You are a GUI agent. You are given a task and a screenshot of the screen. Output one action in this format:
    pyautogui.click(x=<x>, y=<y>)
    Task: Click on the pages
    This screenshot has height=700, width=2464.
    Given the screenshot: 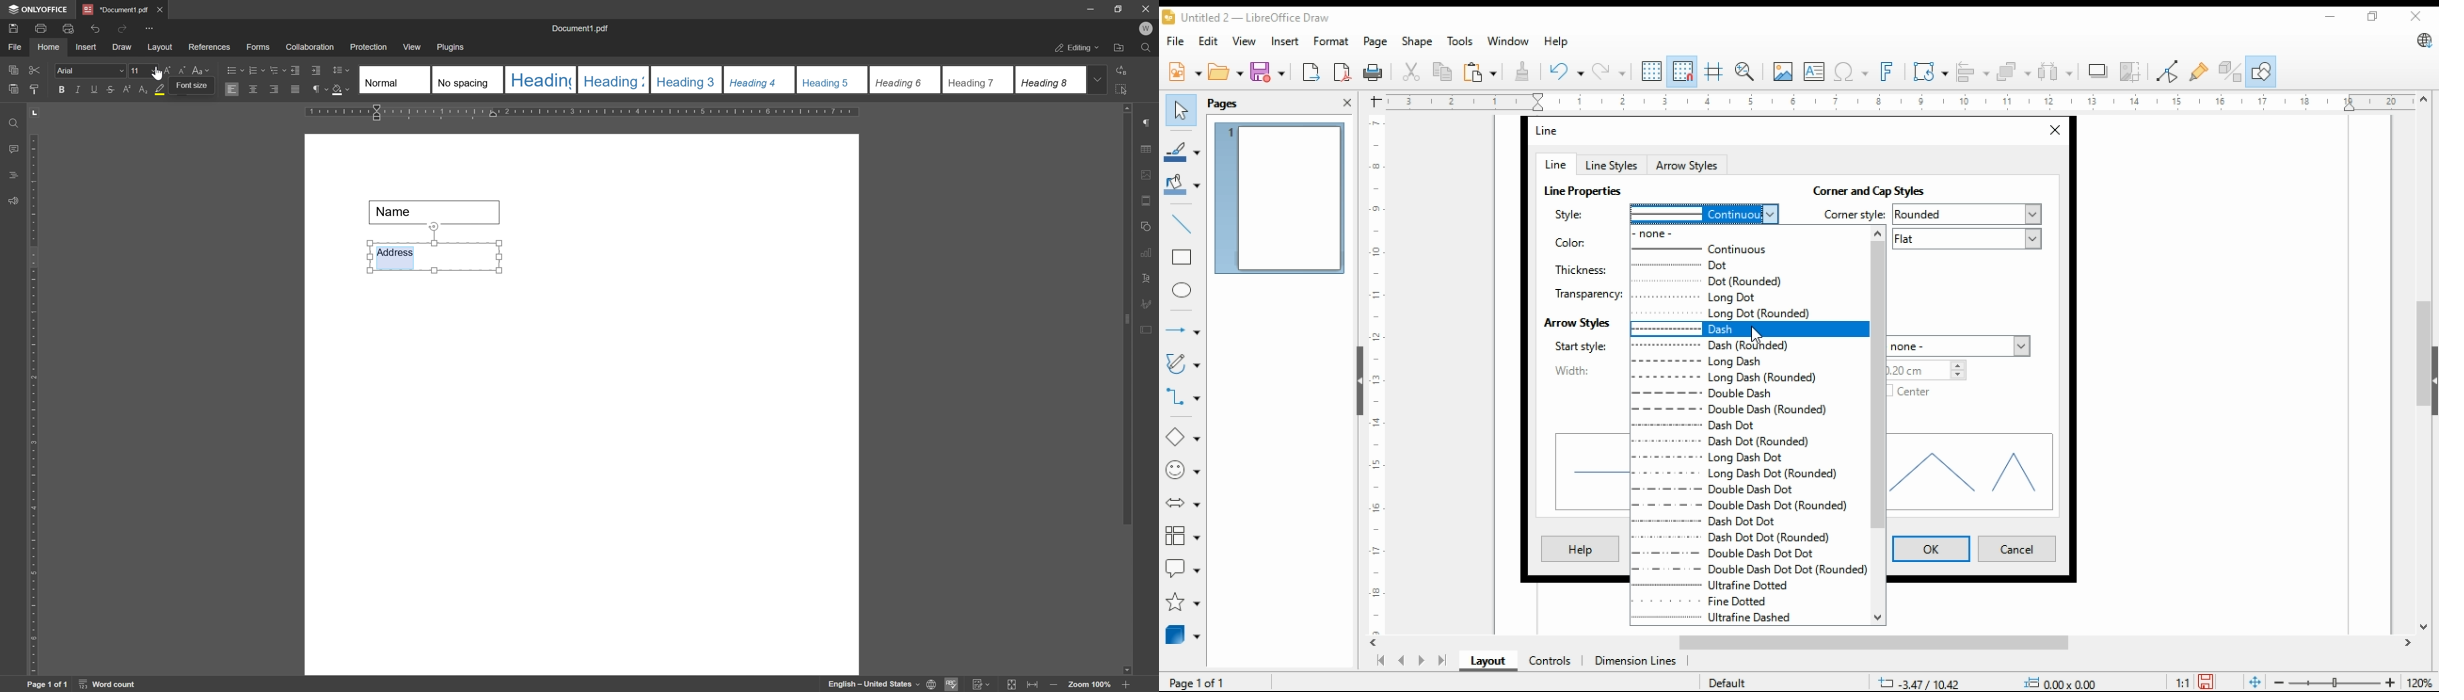 What is the action you would take?
    pyautogui.click(x=1229, y=102)
    